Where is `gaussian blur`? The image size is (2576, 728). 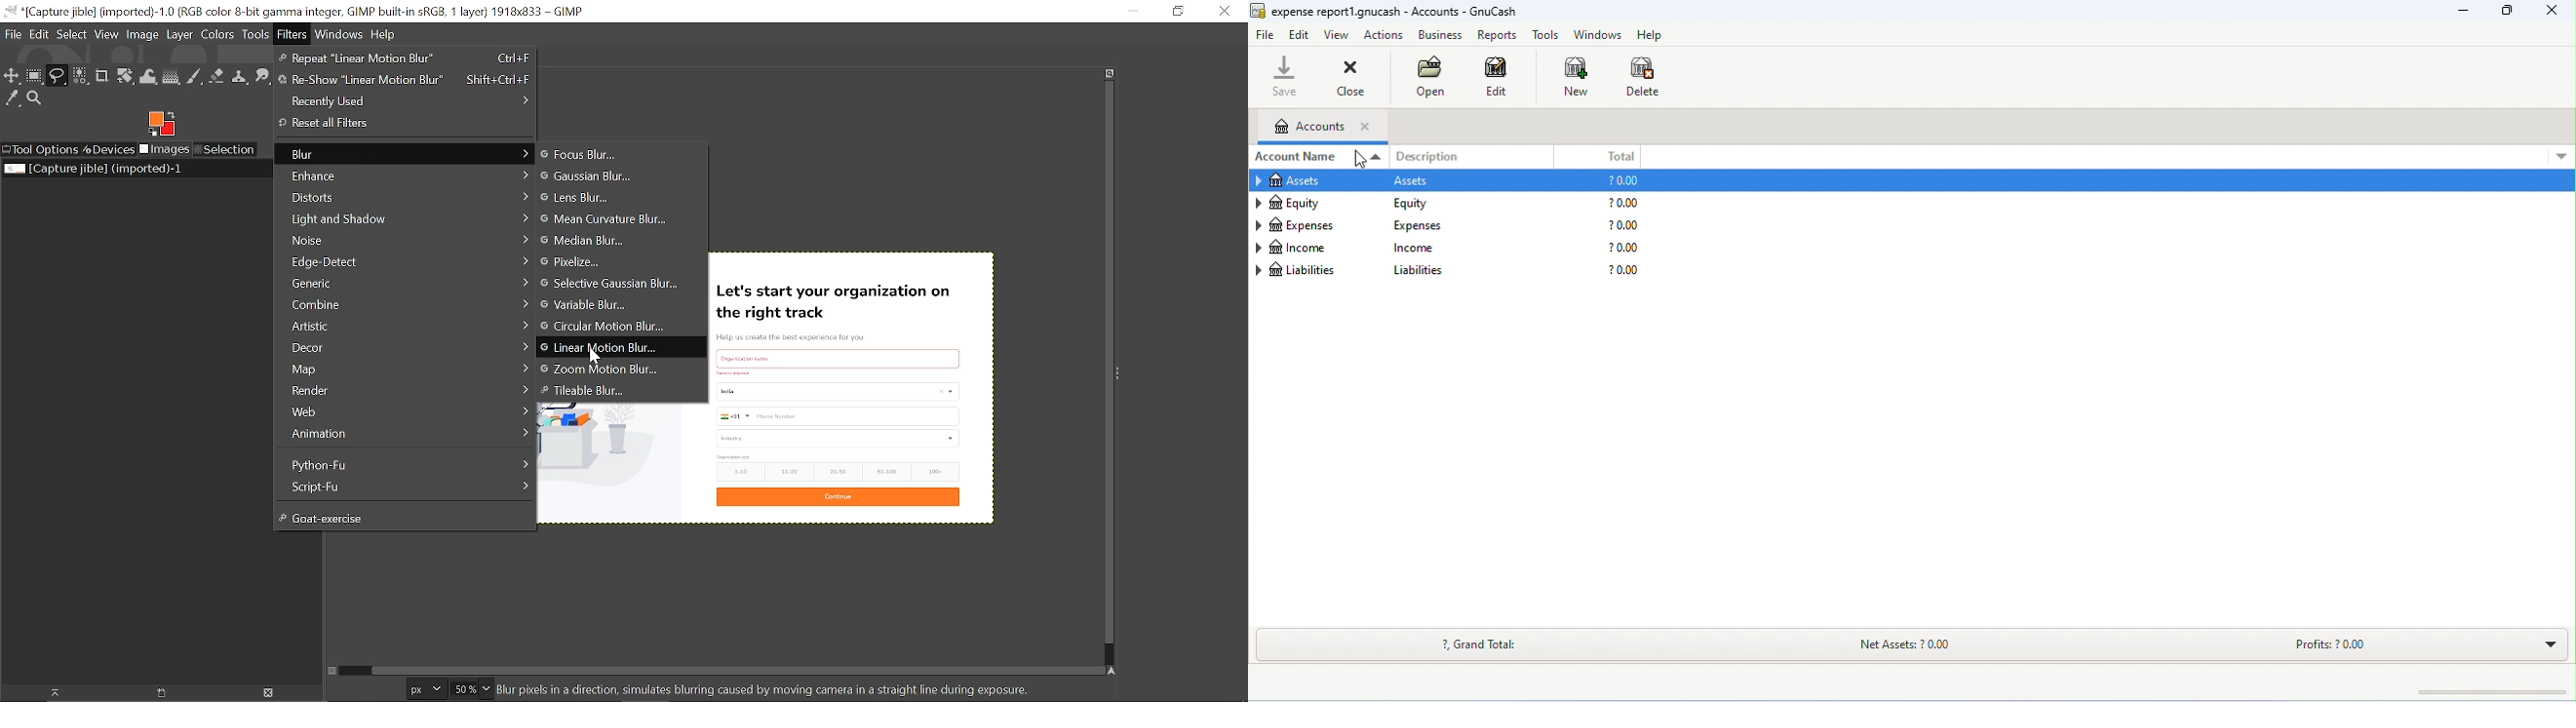
gaussian blur is located at coordinates (605, 176).